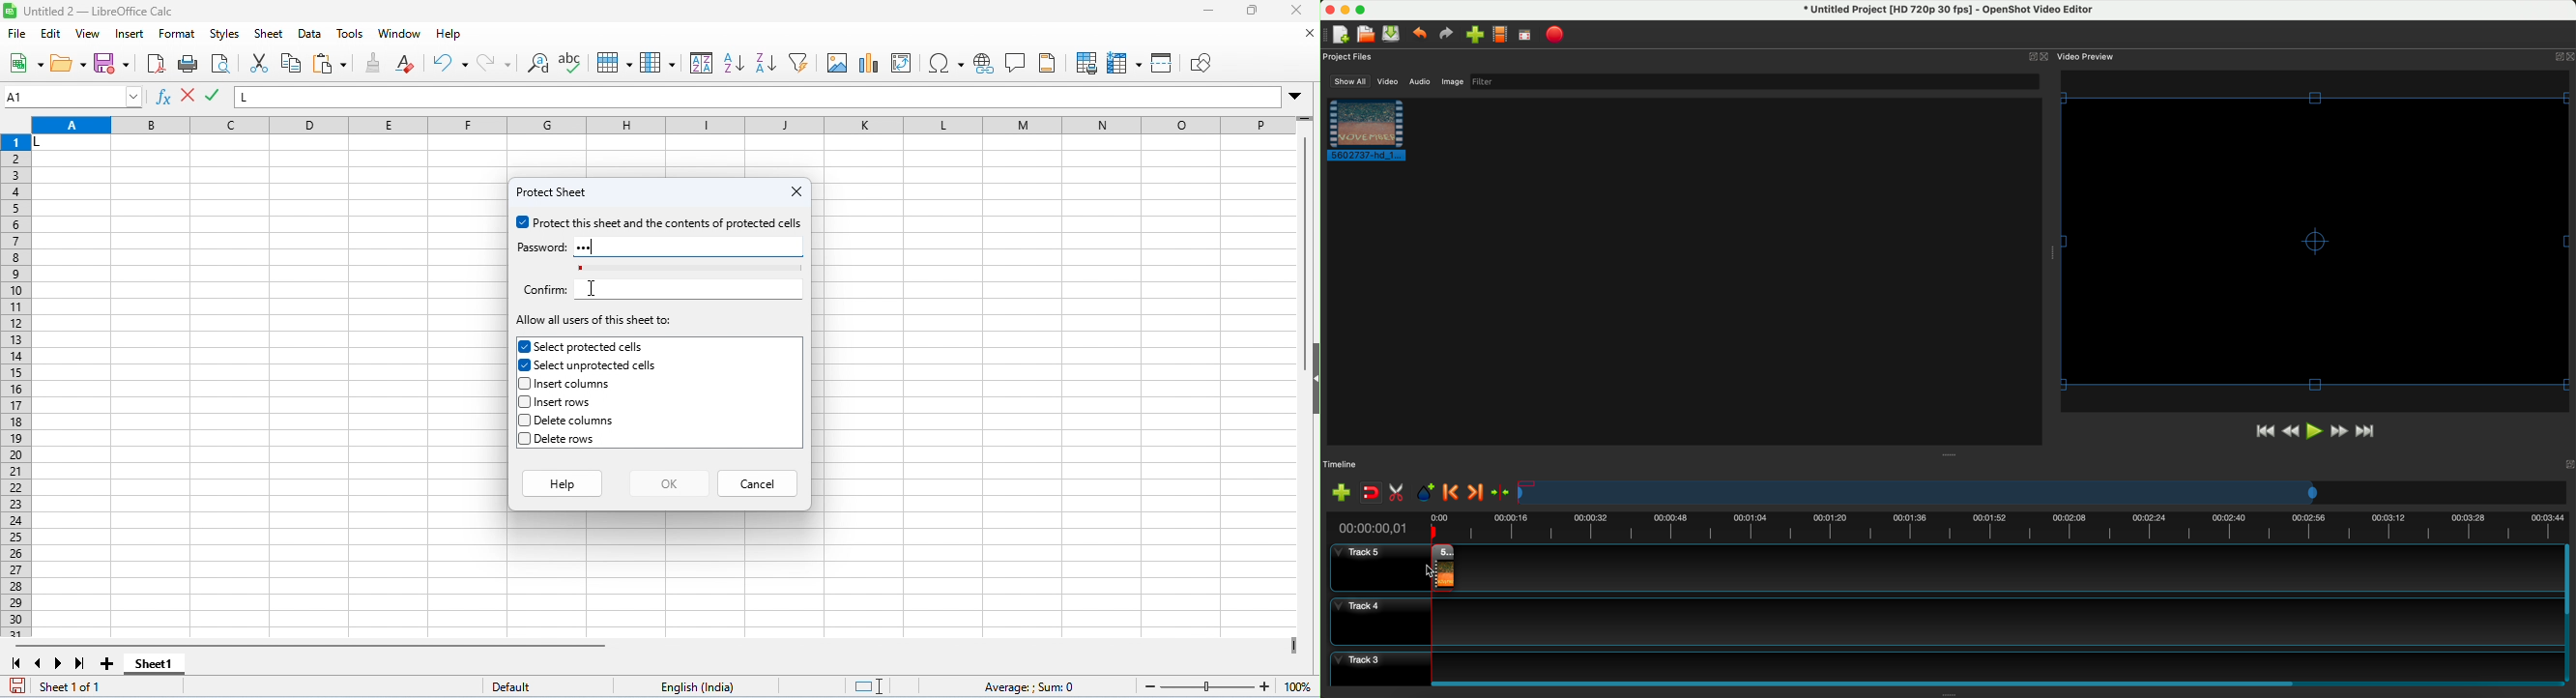 This screenshot has height=700, width=2576. What do you see at coordinates (73, 97) in the screenshot?
I see `selected cell number` at bounding box center [73, 97].